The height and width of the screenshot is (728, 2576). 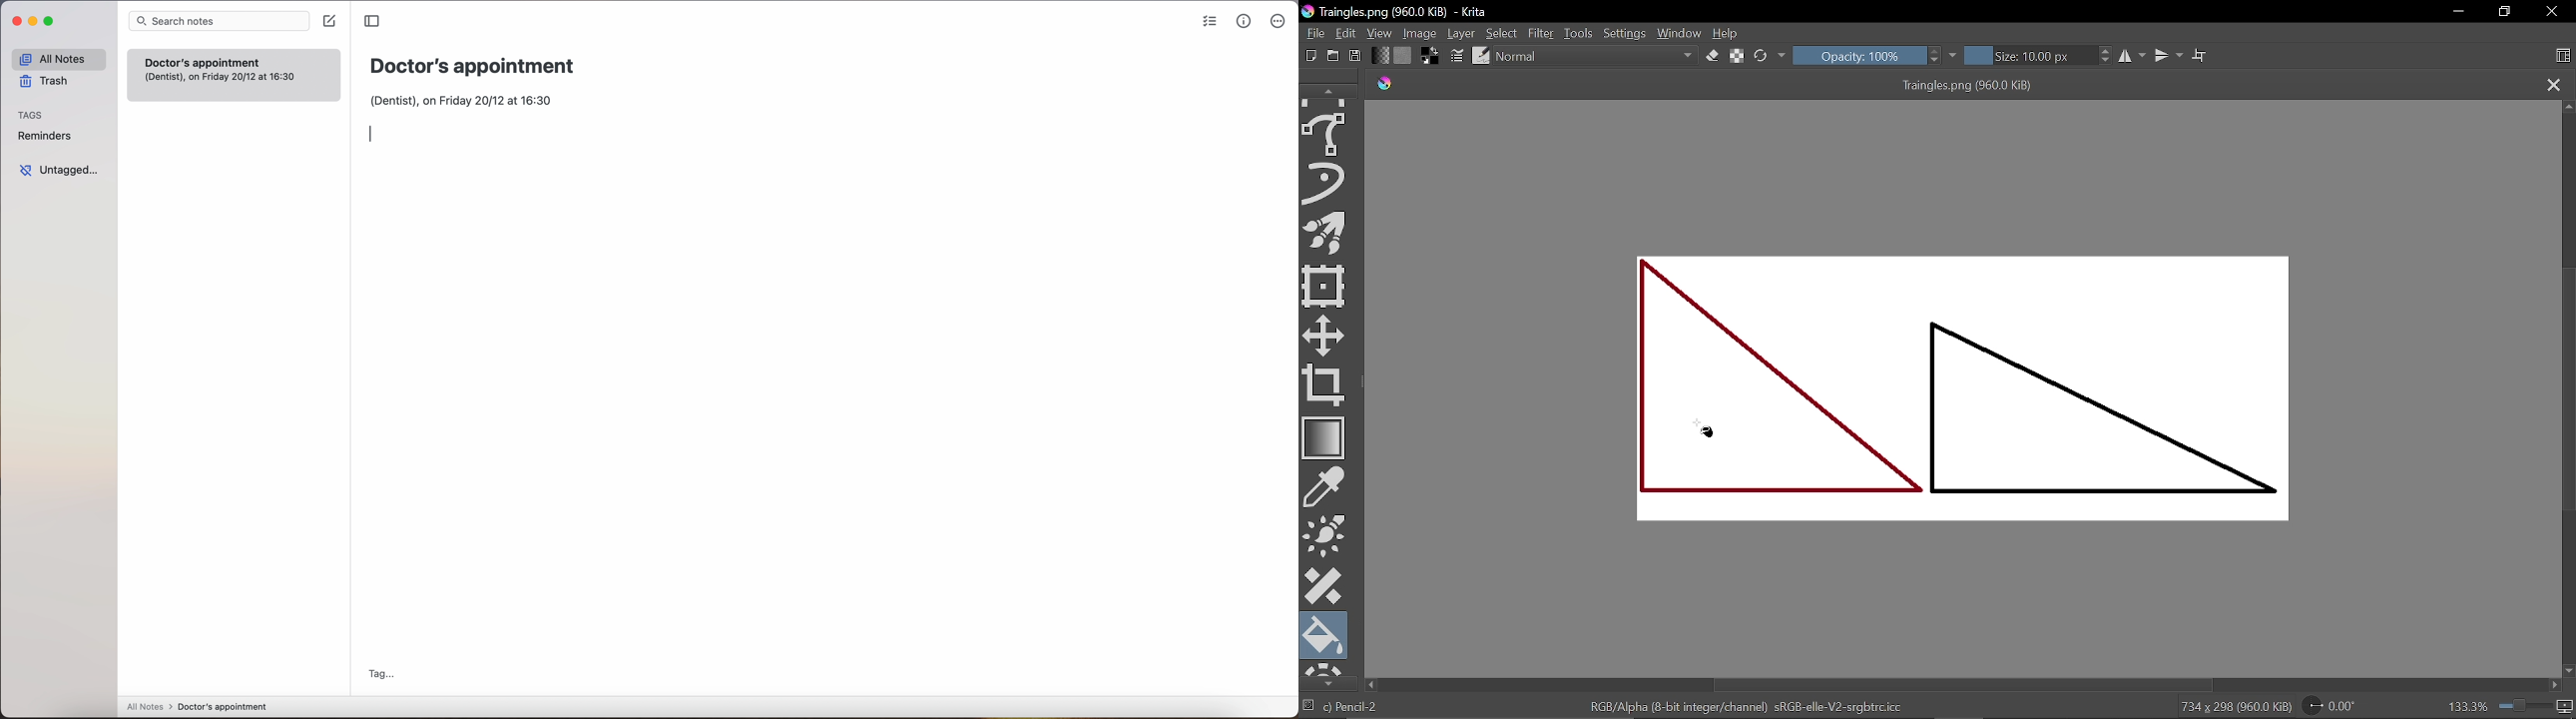 What do you see at coordinates (58, 58) in the screenshot?
I see `all notes` at bounding box center [58, 58].